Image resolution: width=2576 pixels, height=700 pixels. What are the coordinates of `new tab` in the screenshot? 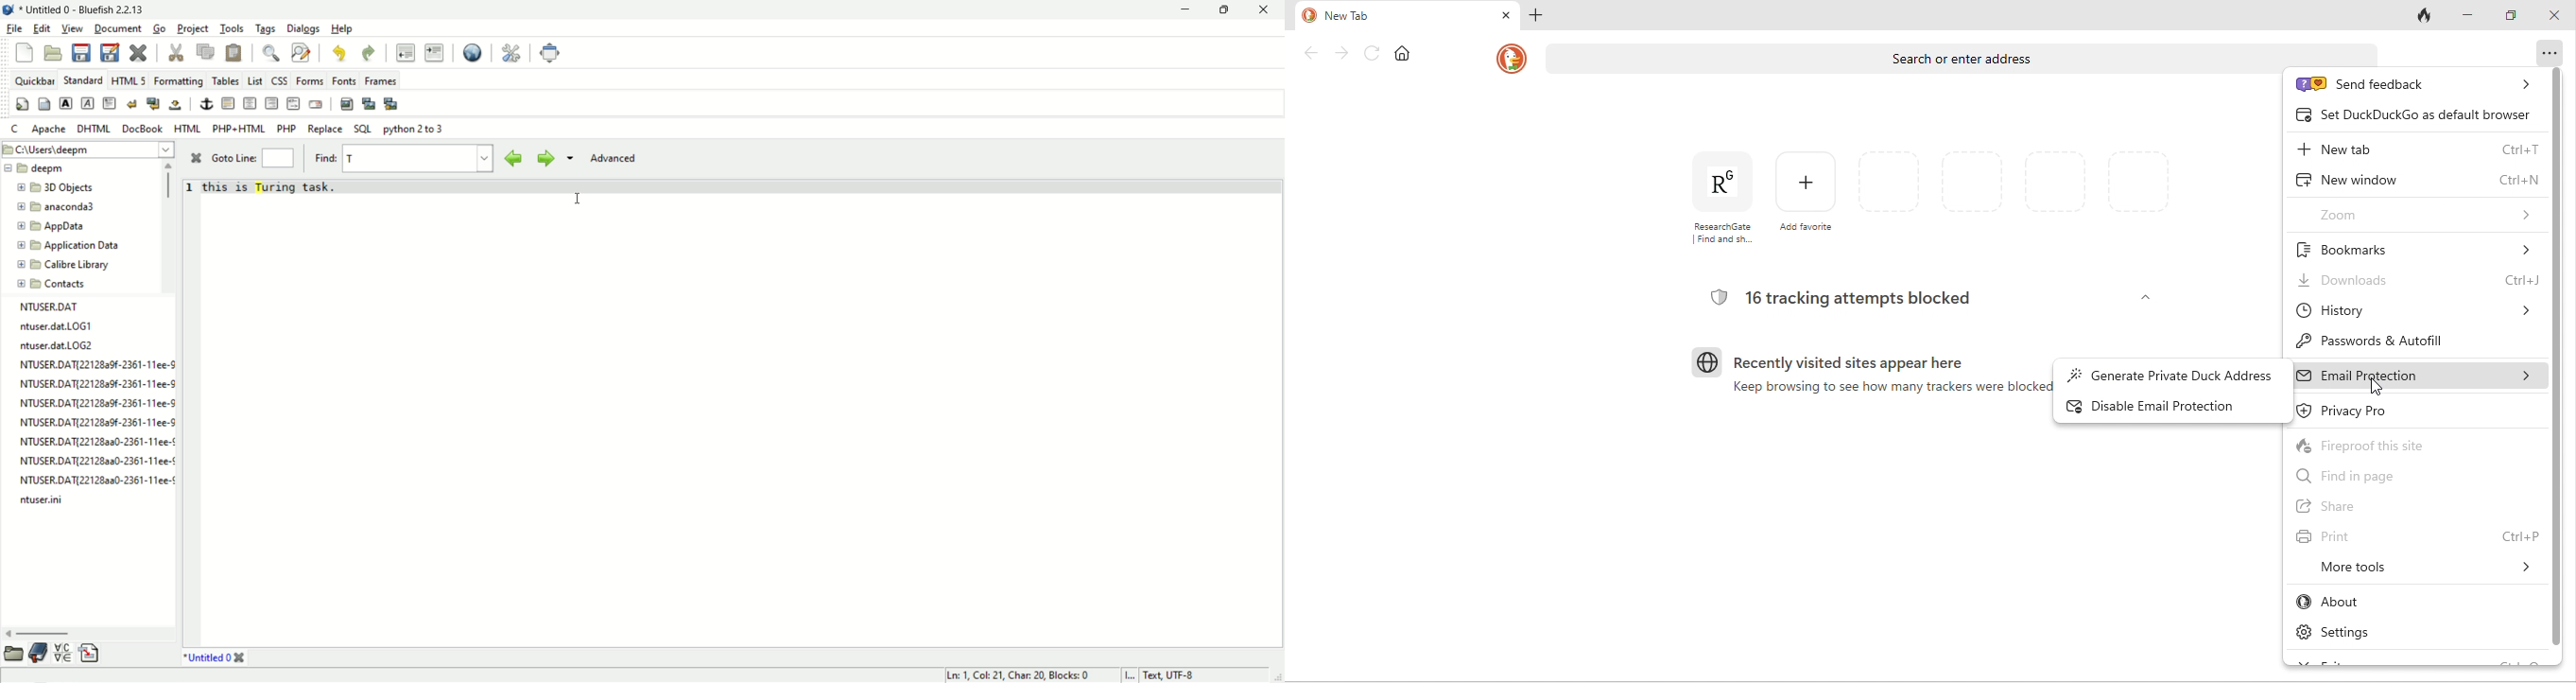 It's located at (2418, 148).